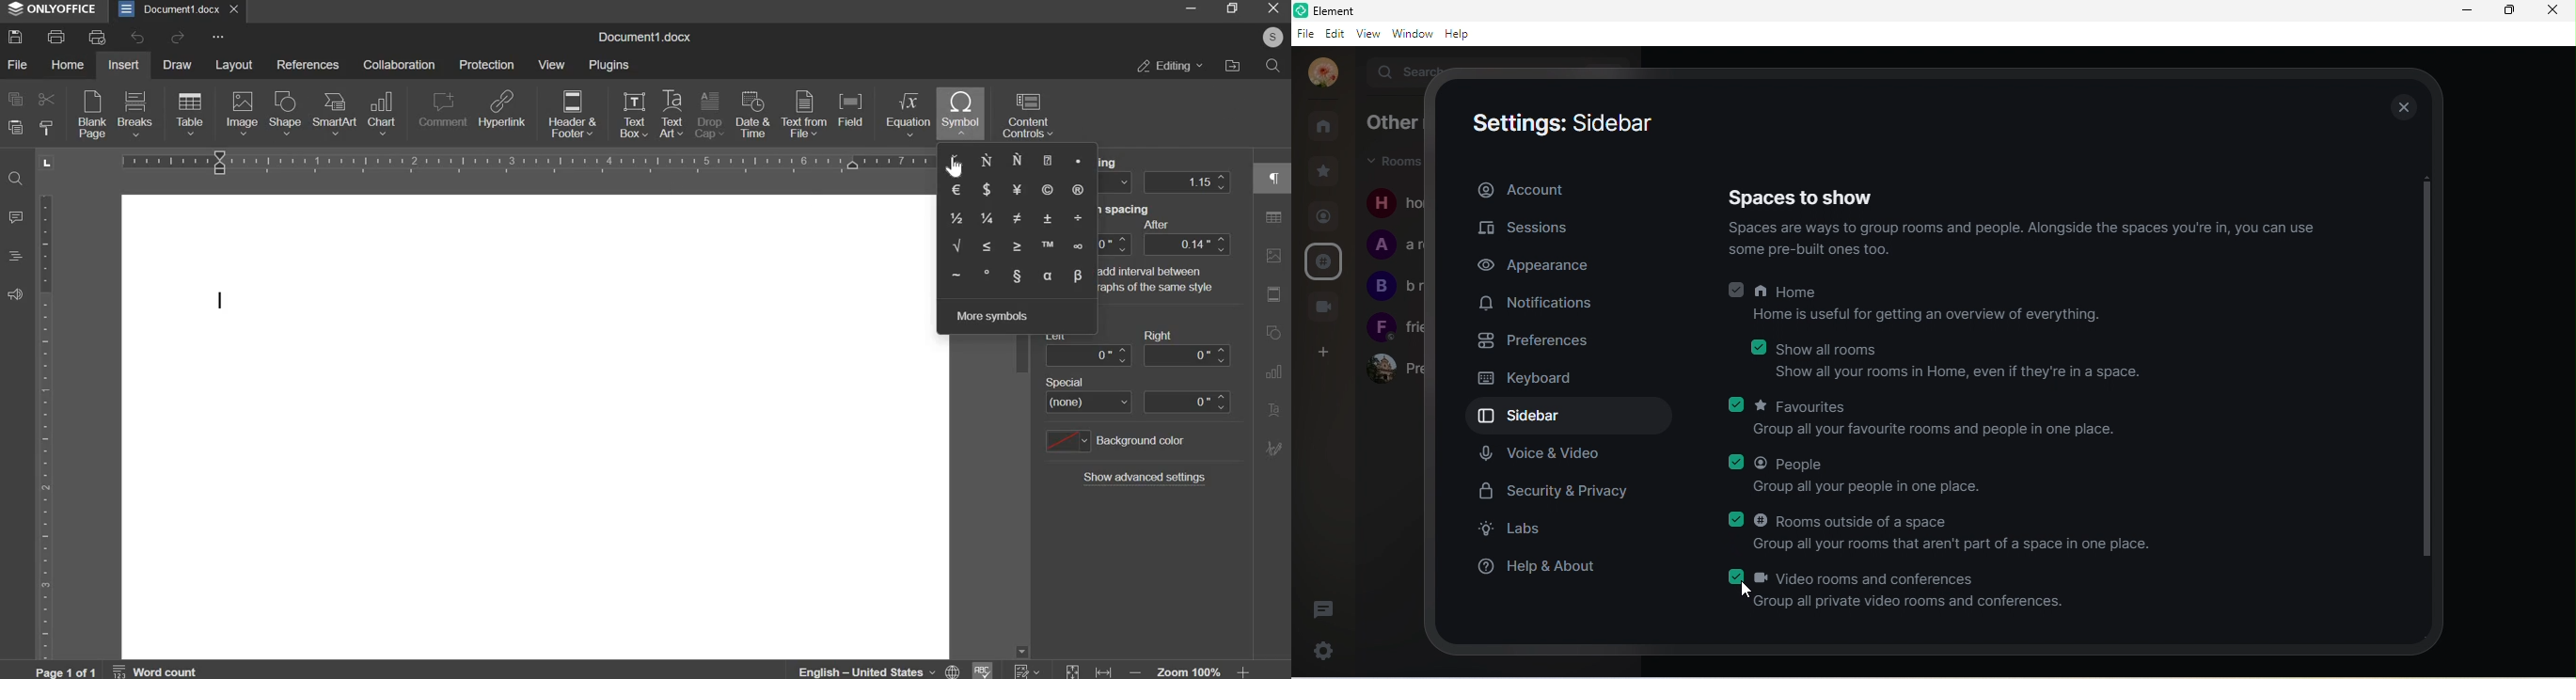 The height and width of the screenshot is (700, 2576). What do you see at coordinates (14, 256) in the screenshot?
I see `headings` at bounding box center [14, 256].